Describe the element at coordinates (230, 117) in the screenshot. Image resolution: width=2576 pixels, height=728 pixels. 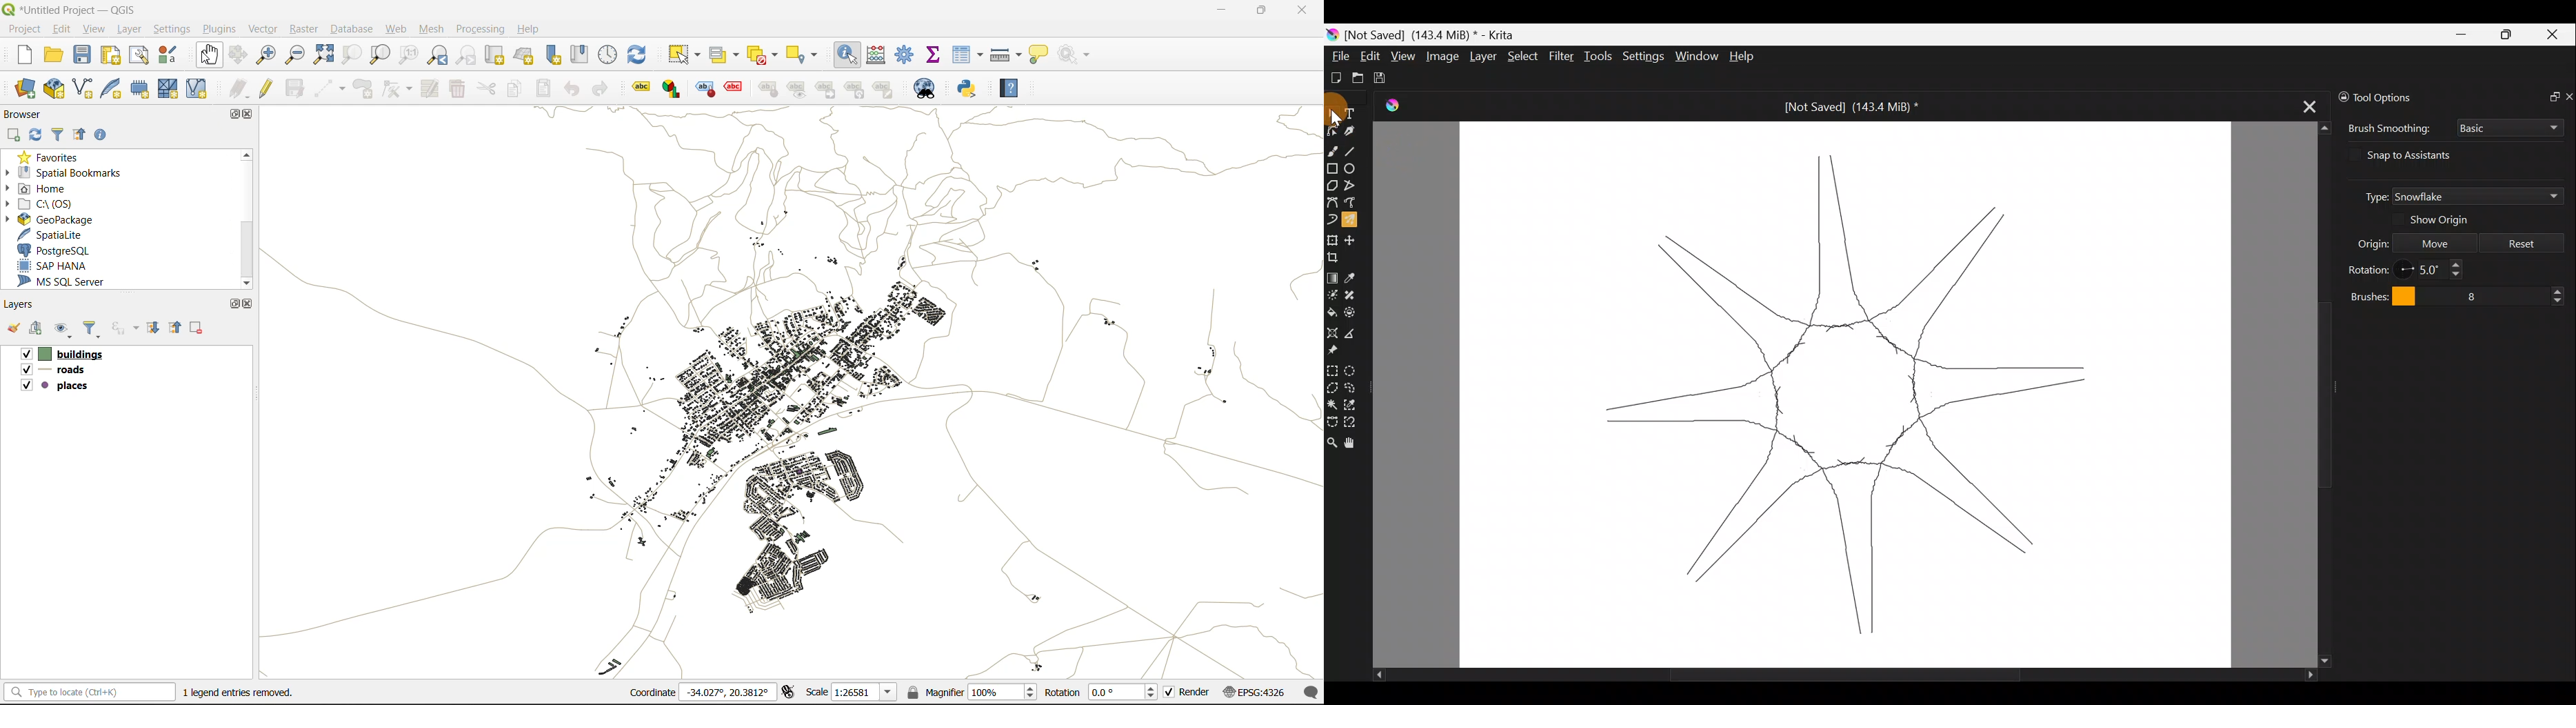
I see `maximize` at that location.